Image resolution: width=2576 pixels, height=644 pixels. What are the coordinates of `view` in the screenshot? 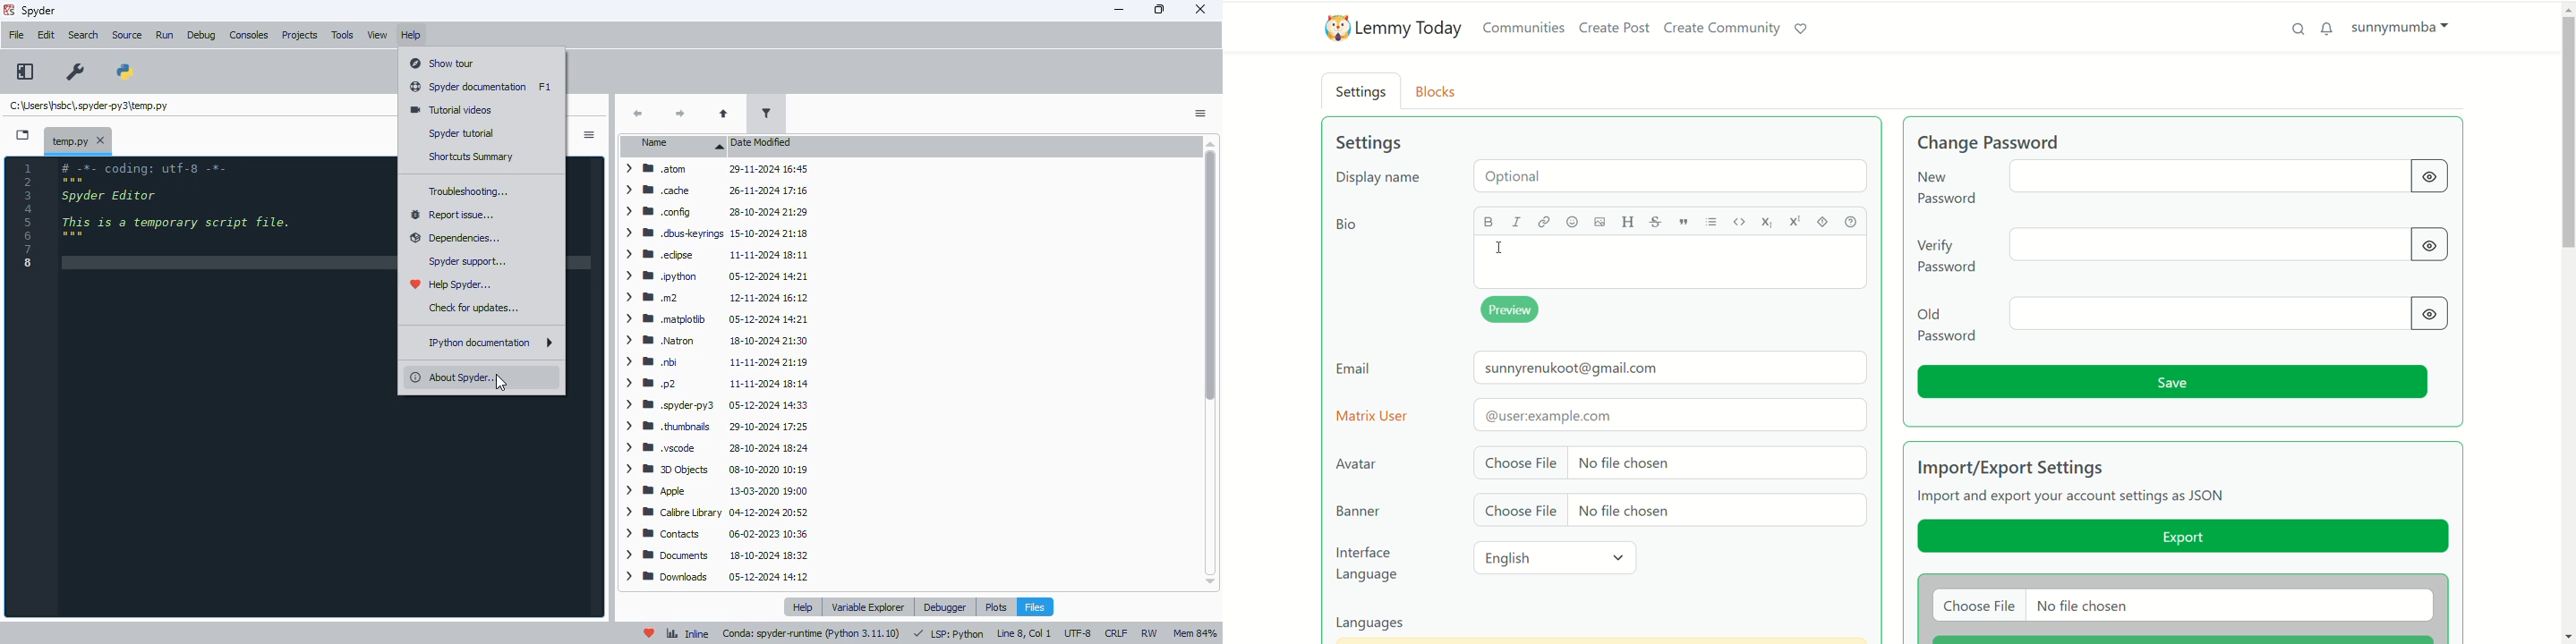 It's located at (378, 35).